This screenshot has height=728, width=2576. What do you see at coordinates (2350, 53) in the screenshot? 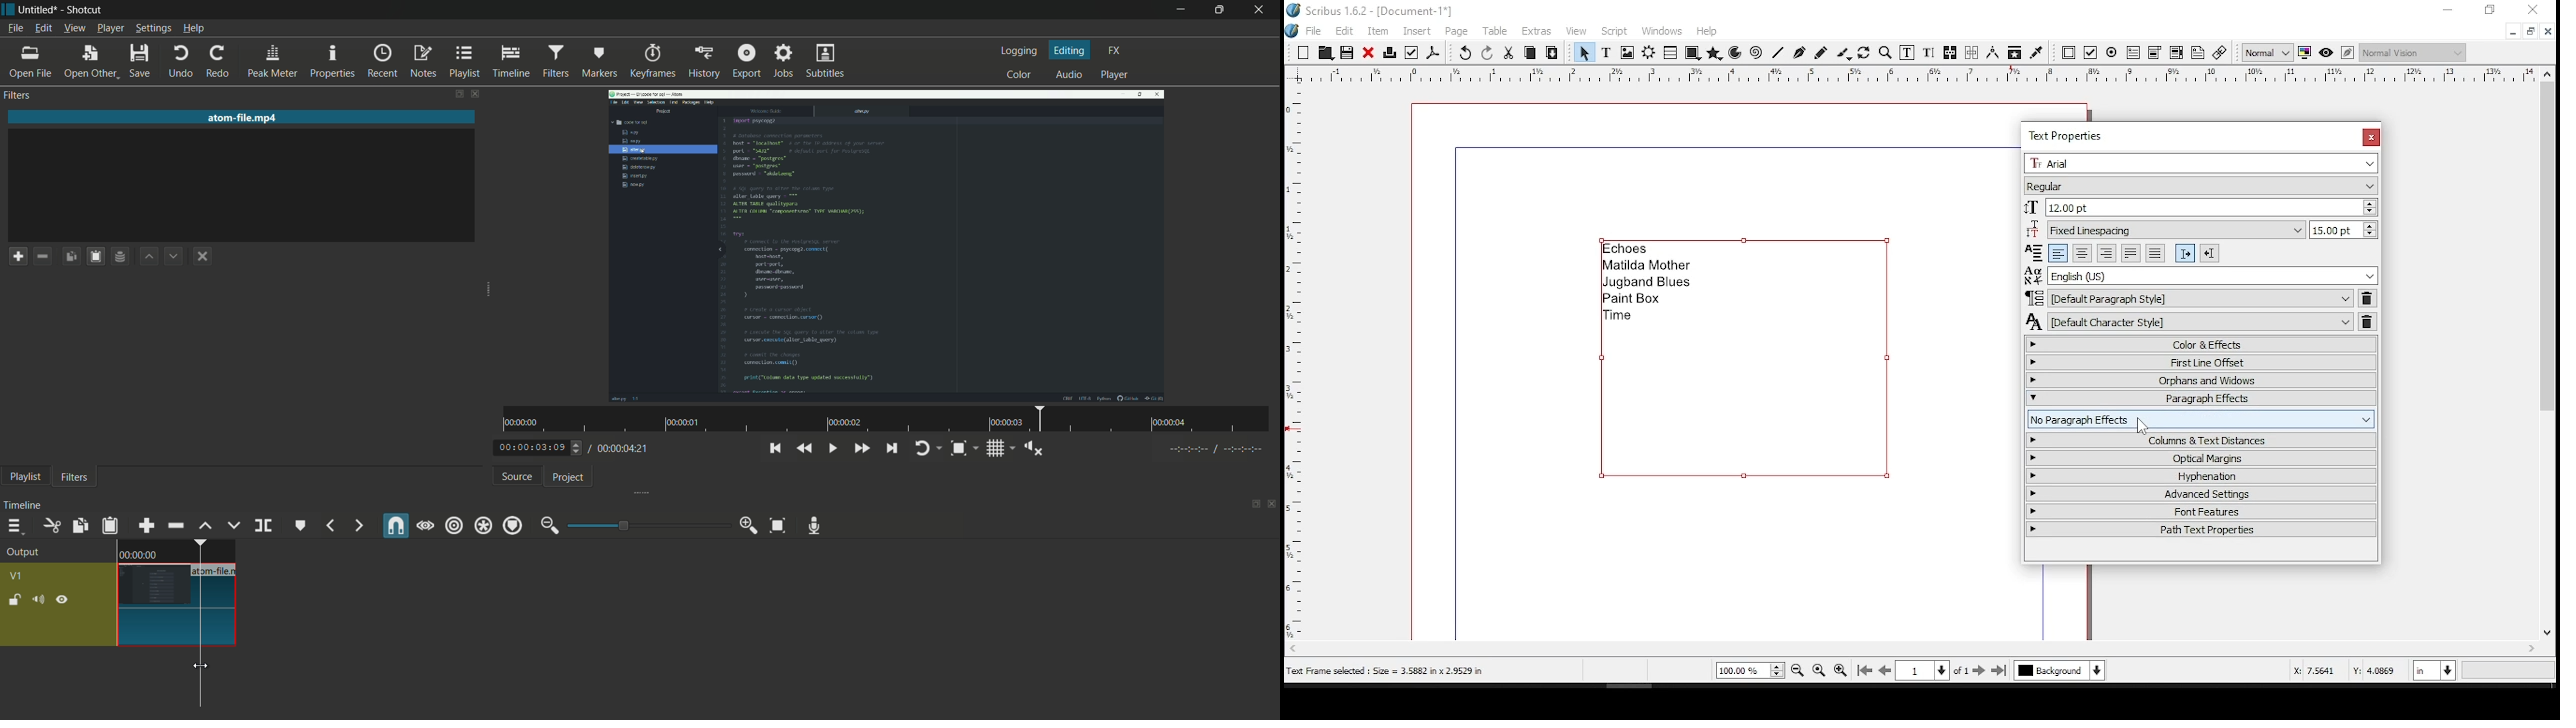
I see `edit in preview mode` at bounding box center [2350, 53].